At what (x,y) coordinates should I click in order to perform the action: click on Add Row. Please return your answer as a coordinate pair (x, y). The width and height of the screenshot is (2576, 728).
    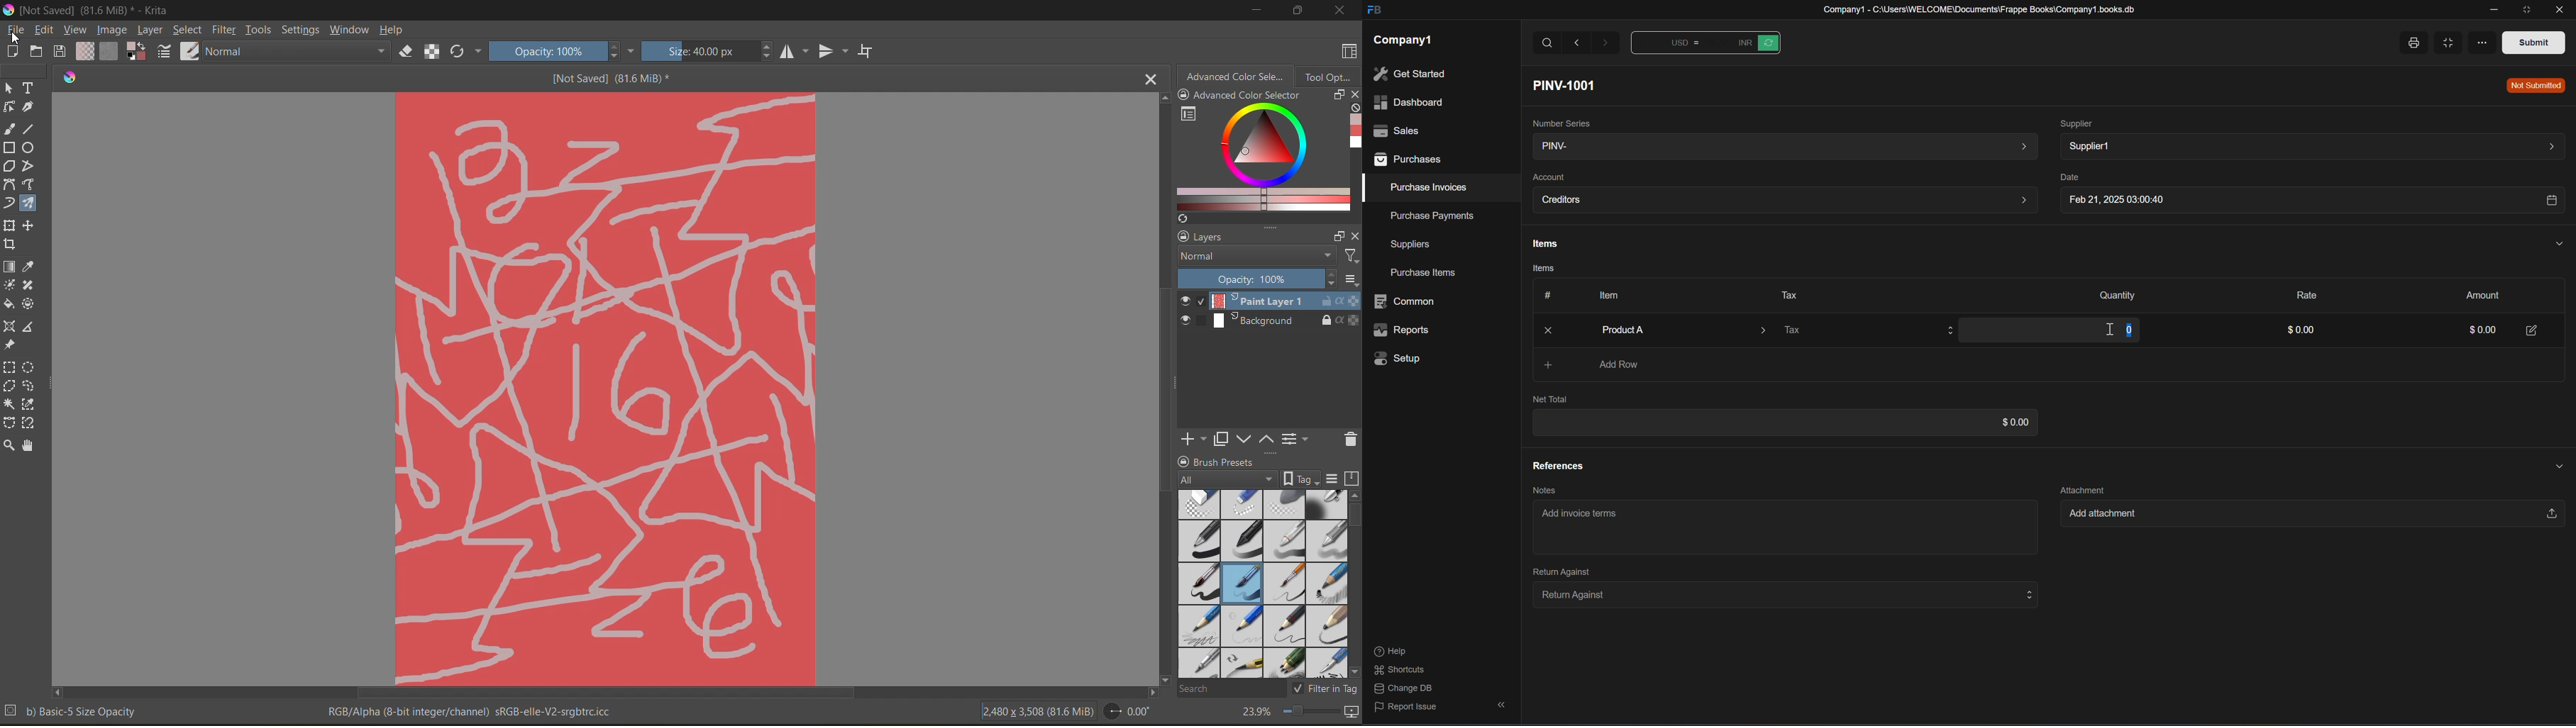
    Looking at the image, I should click on (1621, 365).